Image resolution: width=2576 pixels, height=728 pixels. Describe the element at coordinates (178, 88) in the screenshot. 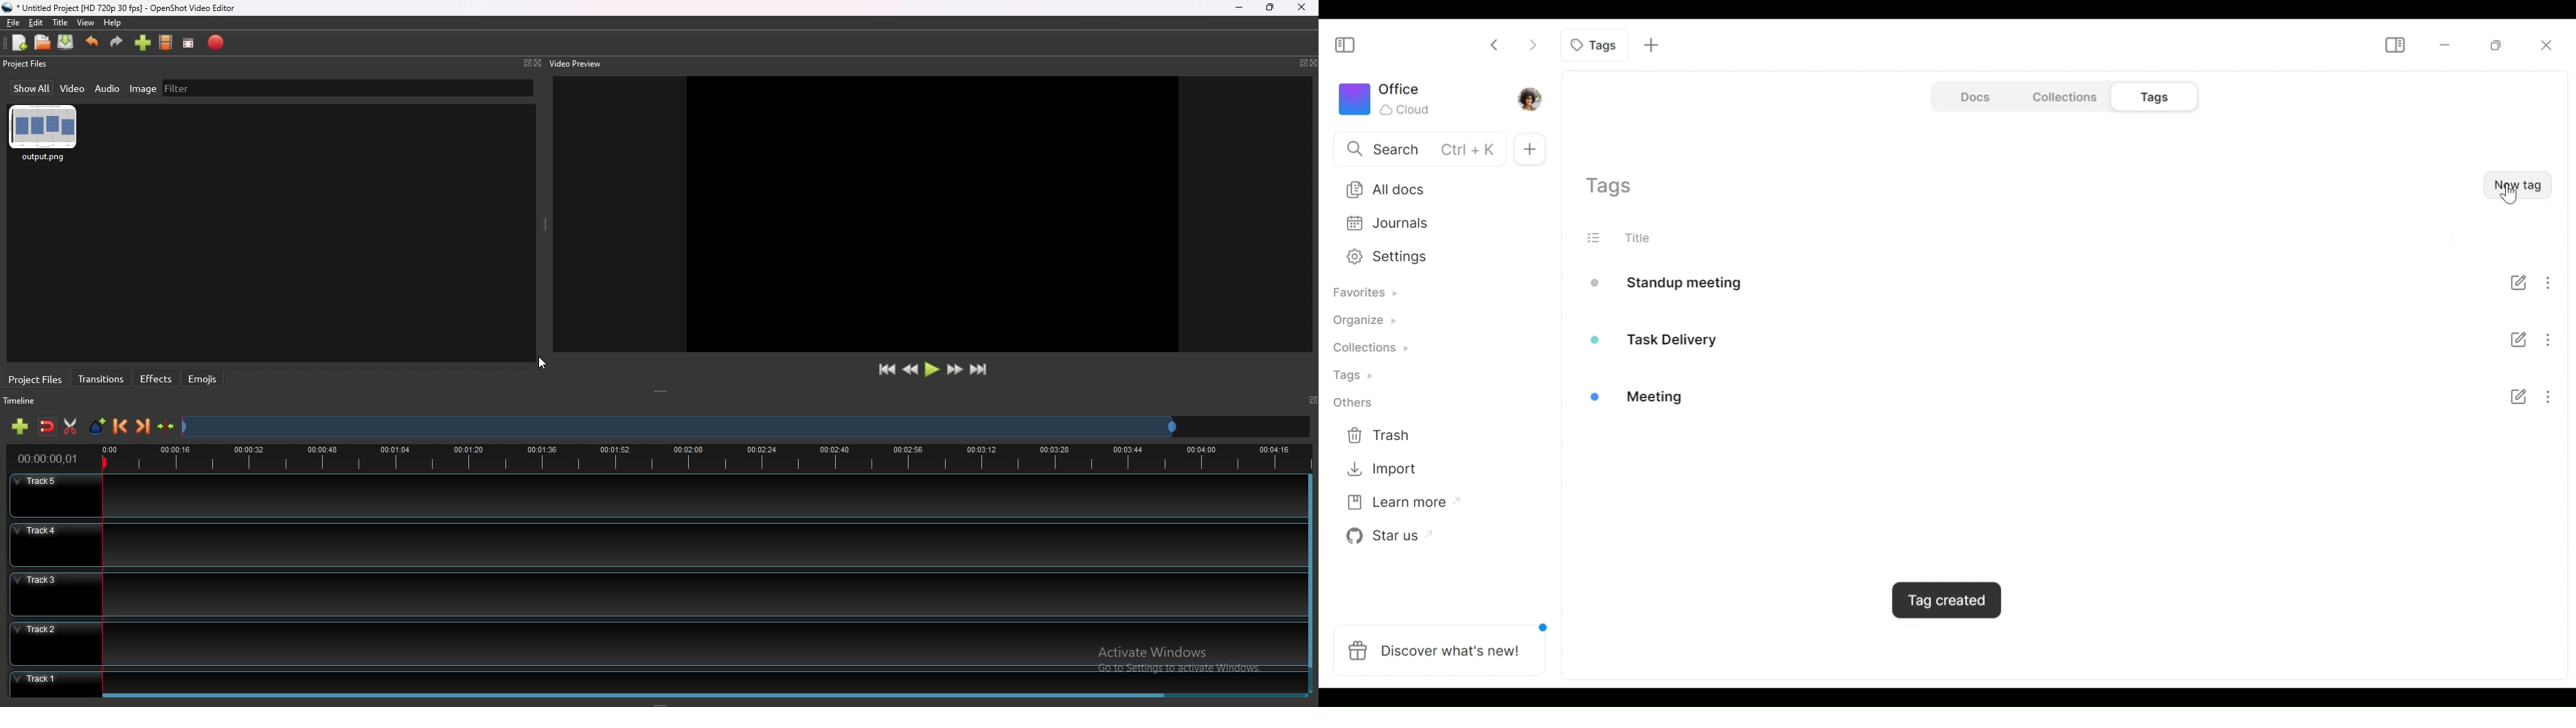

I see `filter` at that location.